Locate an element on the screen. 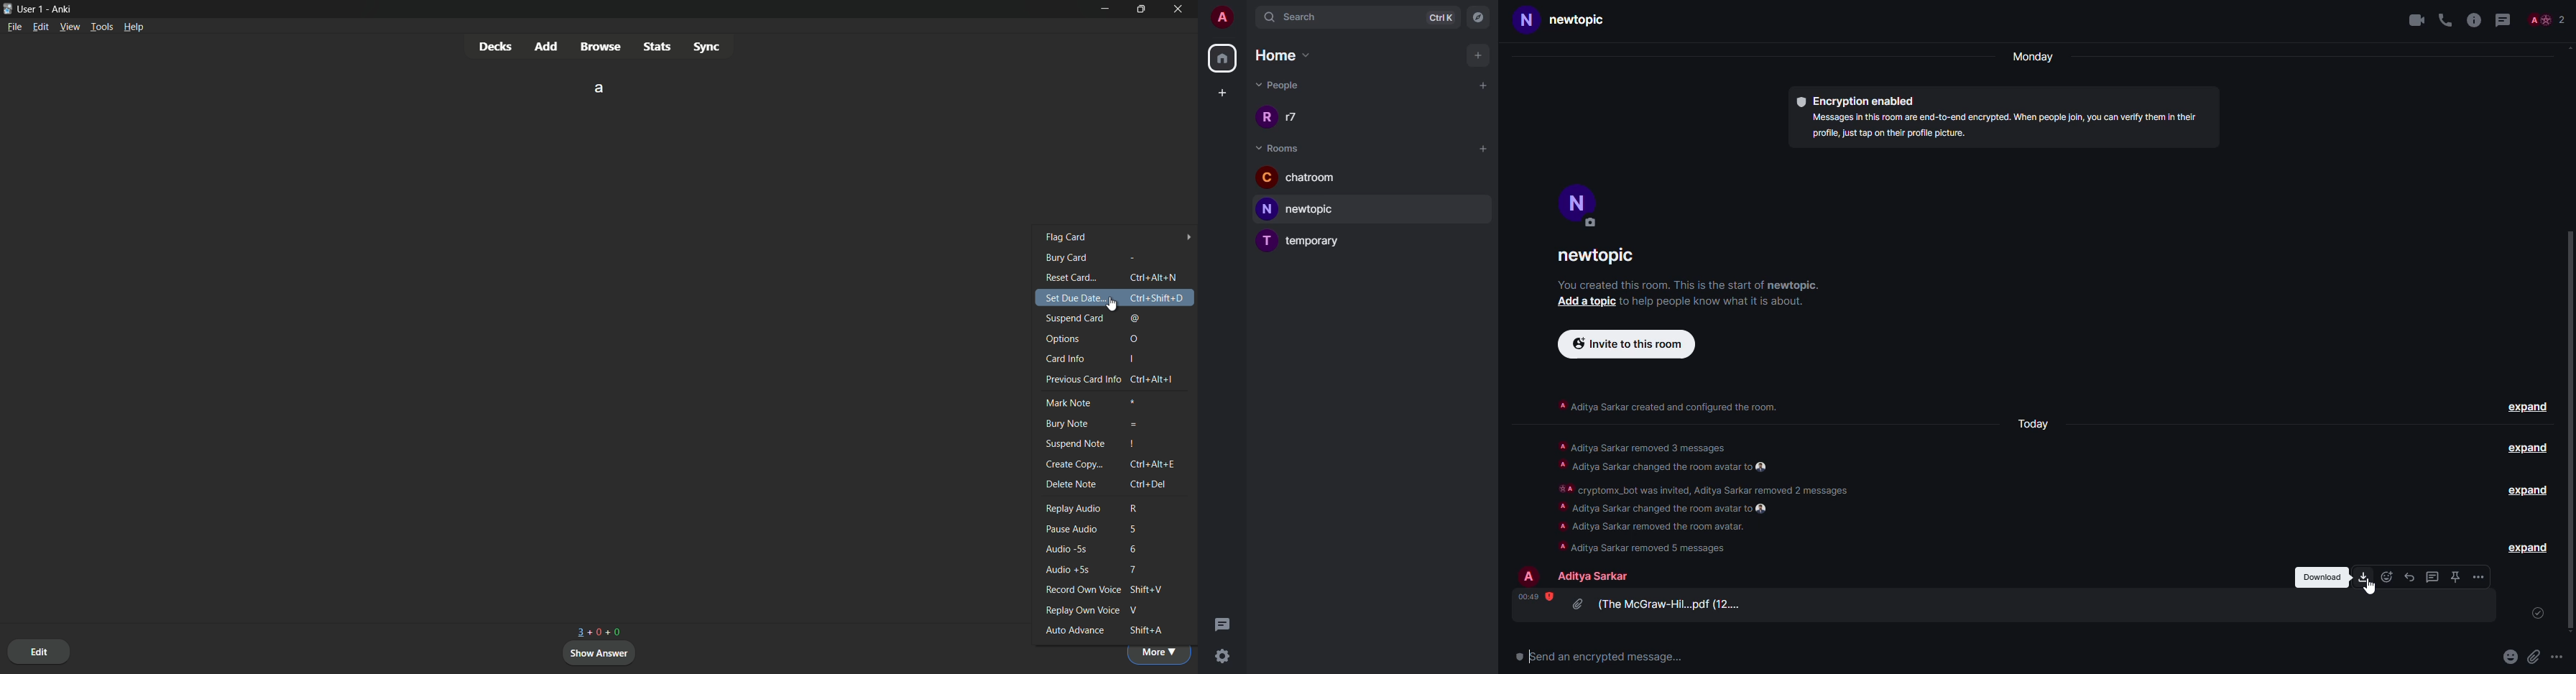  reply is located at coordinates (2408, 576).